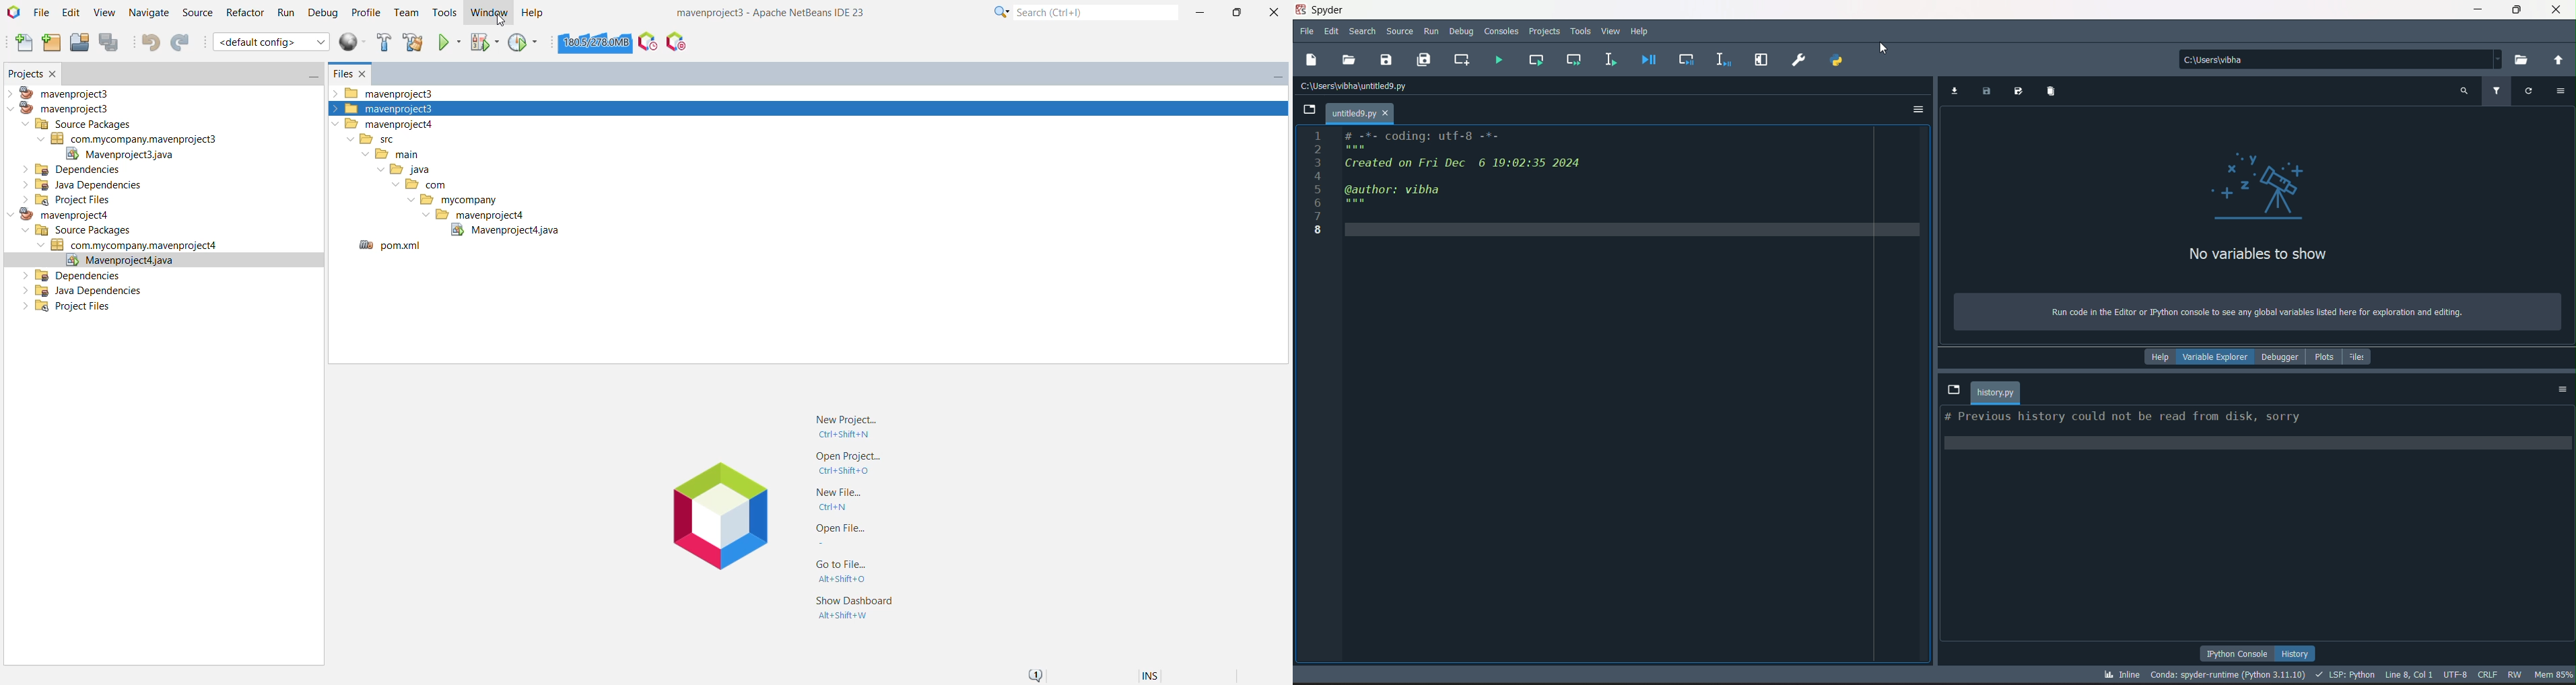 Image resolution: width=2576 pixels, height=700 pixels. What do you see at coordinates (2325, 356) in the screenshot?
I see `plots` at bounding box center [2325, 356].